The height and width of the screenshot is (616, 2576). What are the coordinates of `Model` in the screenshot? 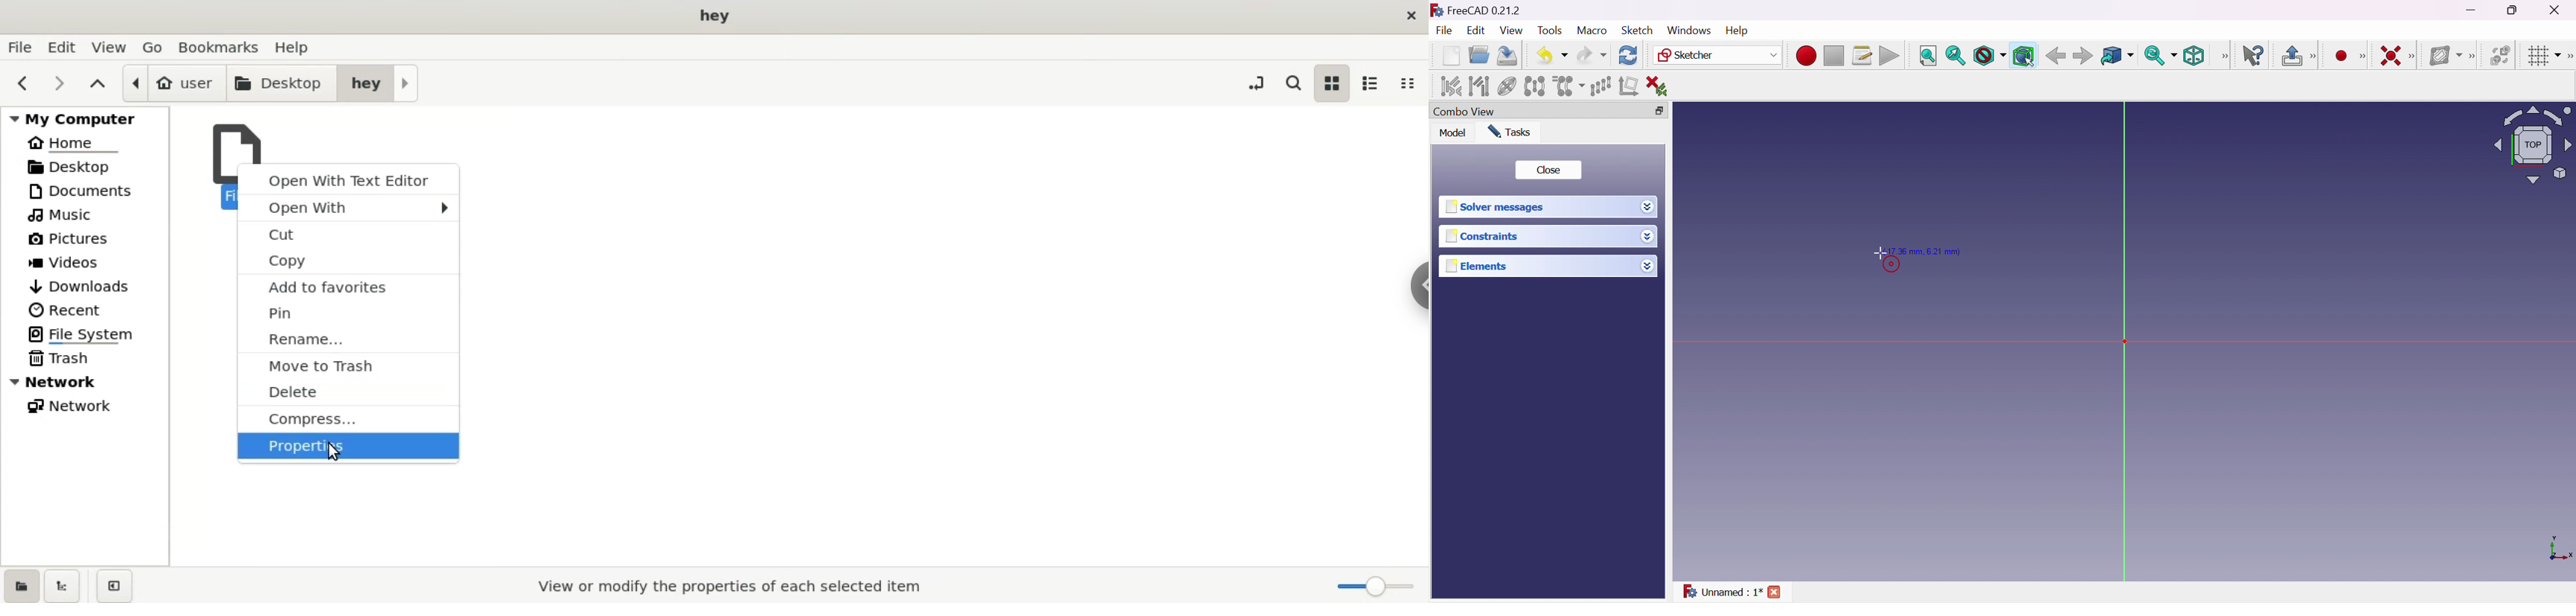 It's located at (1454, 133).